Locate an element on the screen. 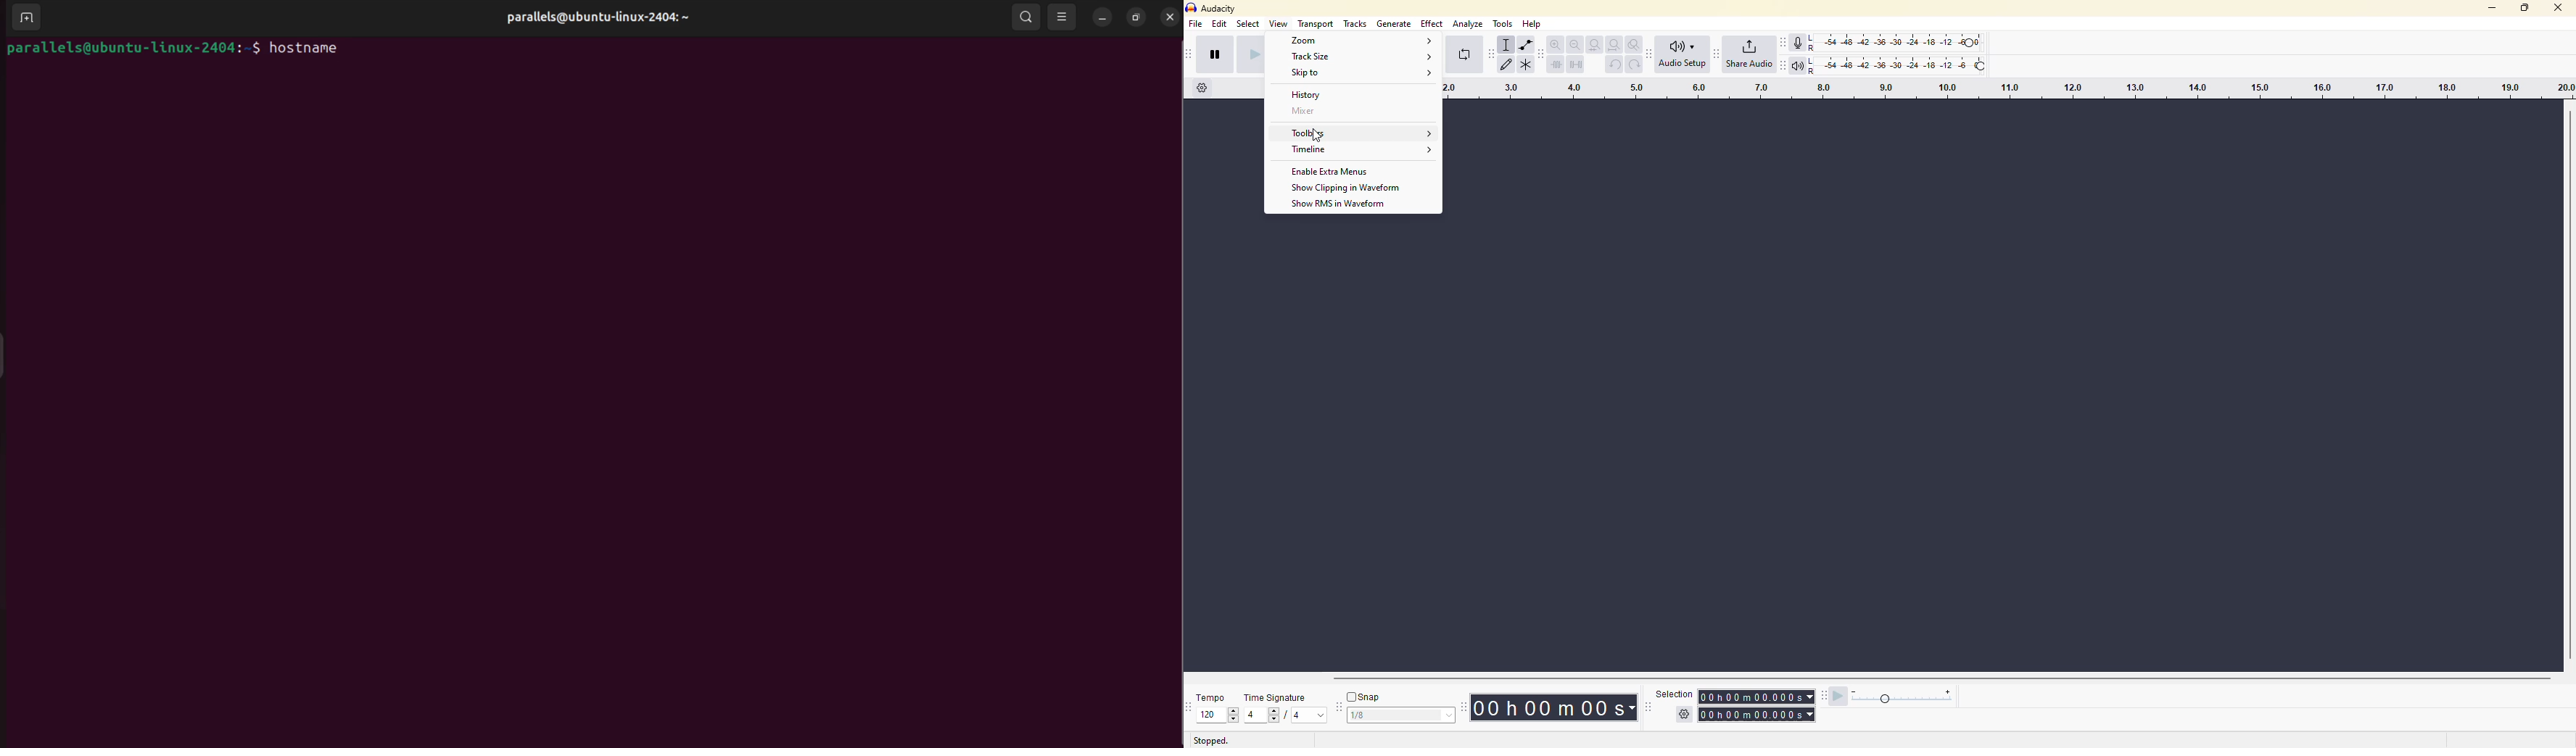  share audio is located at coordinates (1749, 54).